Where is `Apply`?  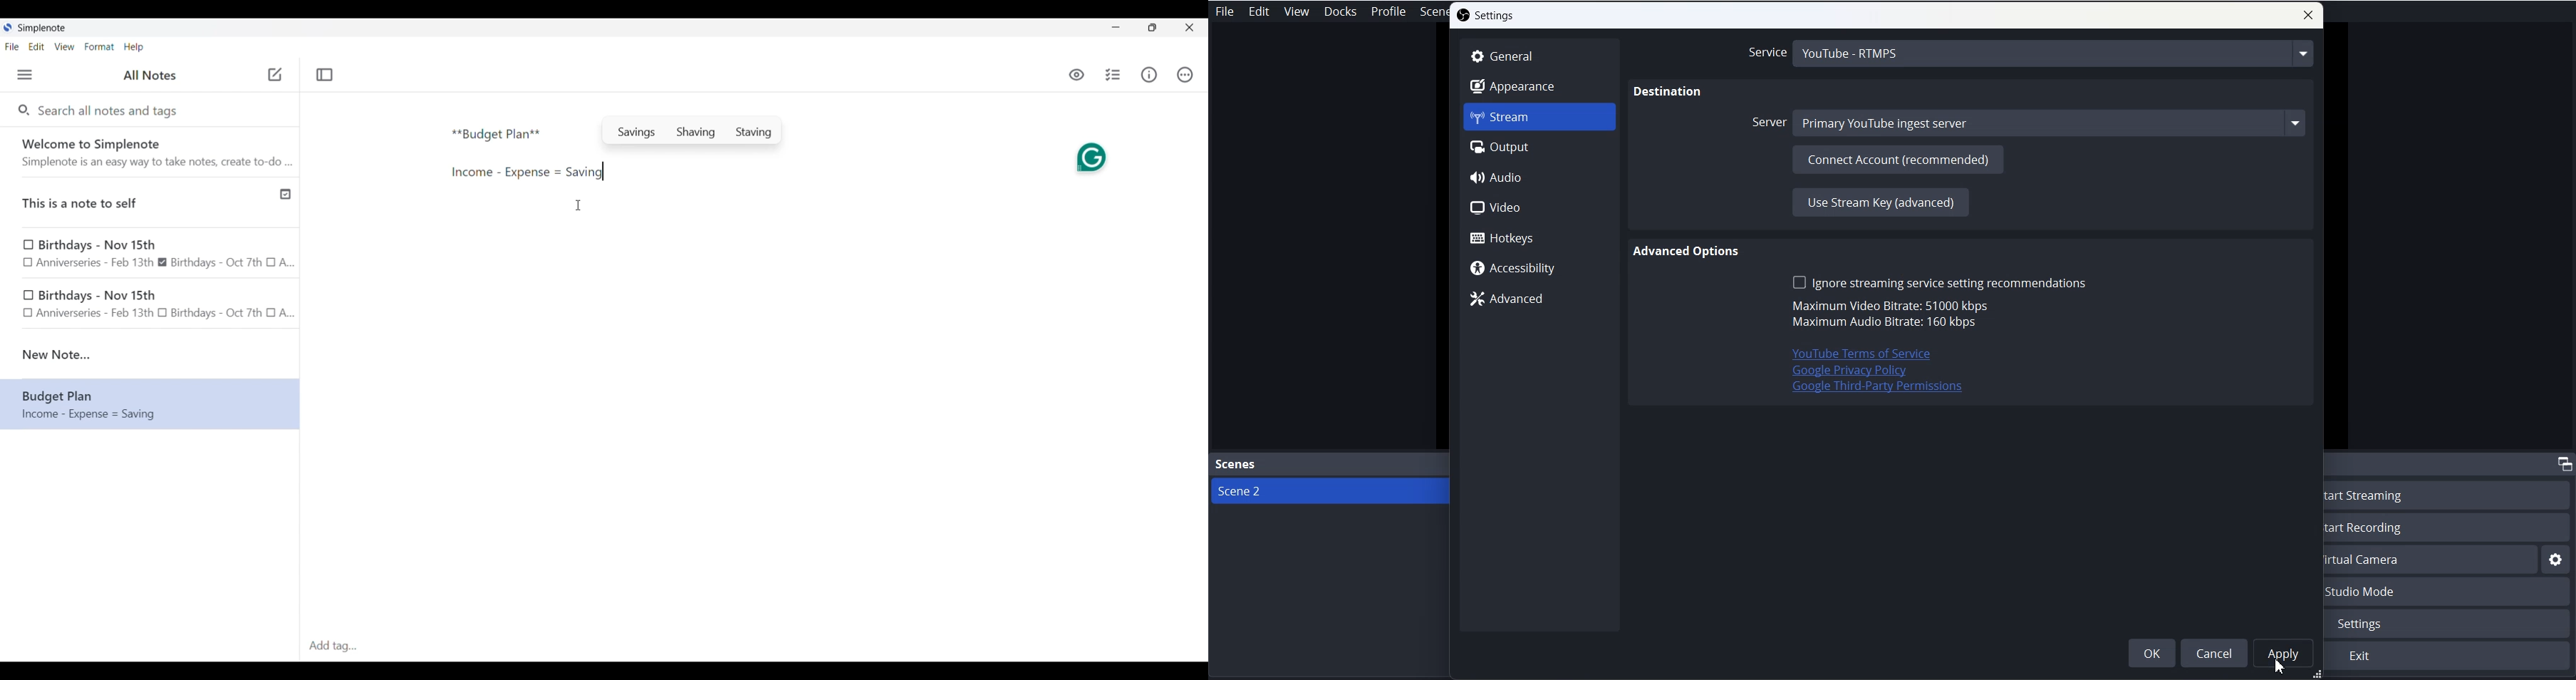 Apply is located at coordinates (2284, 653).